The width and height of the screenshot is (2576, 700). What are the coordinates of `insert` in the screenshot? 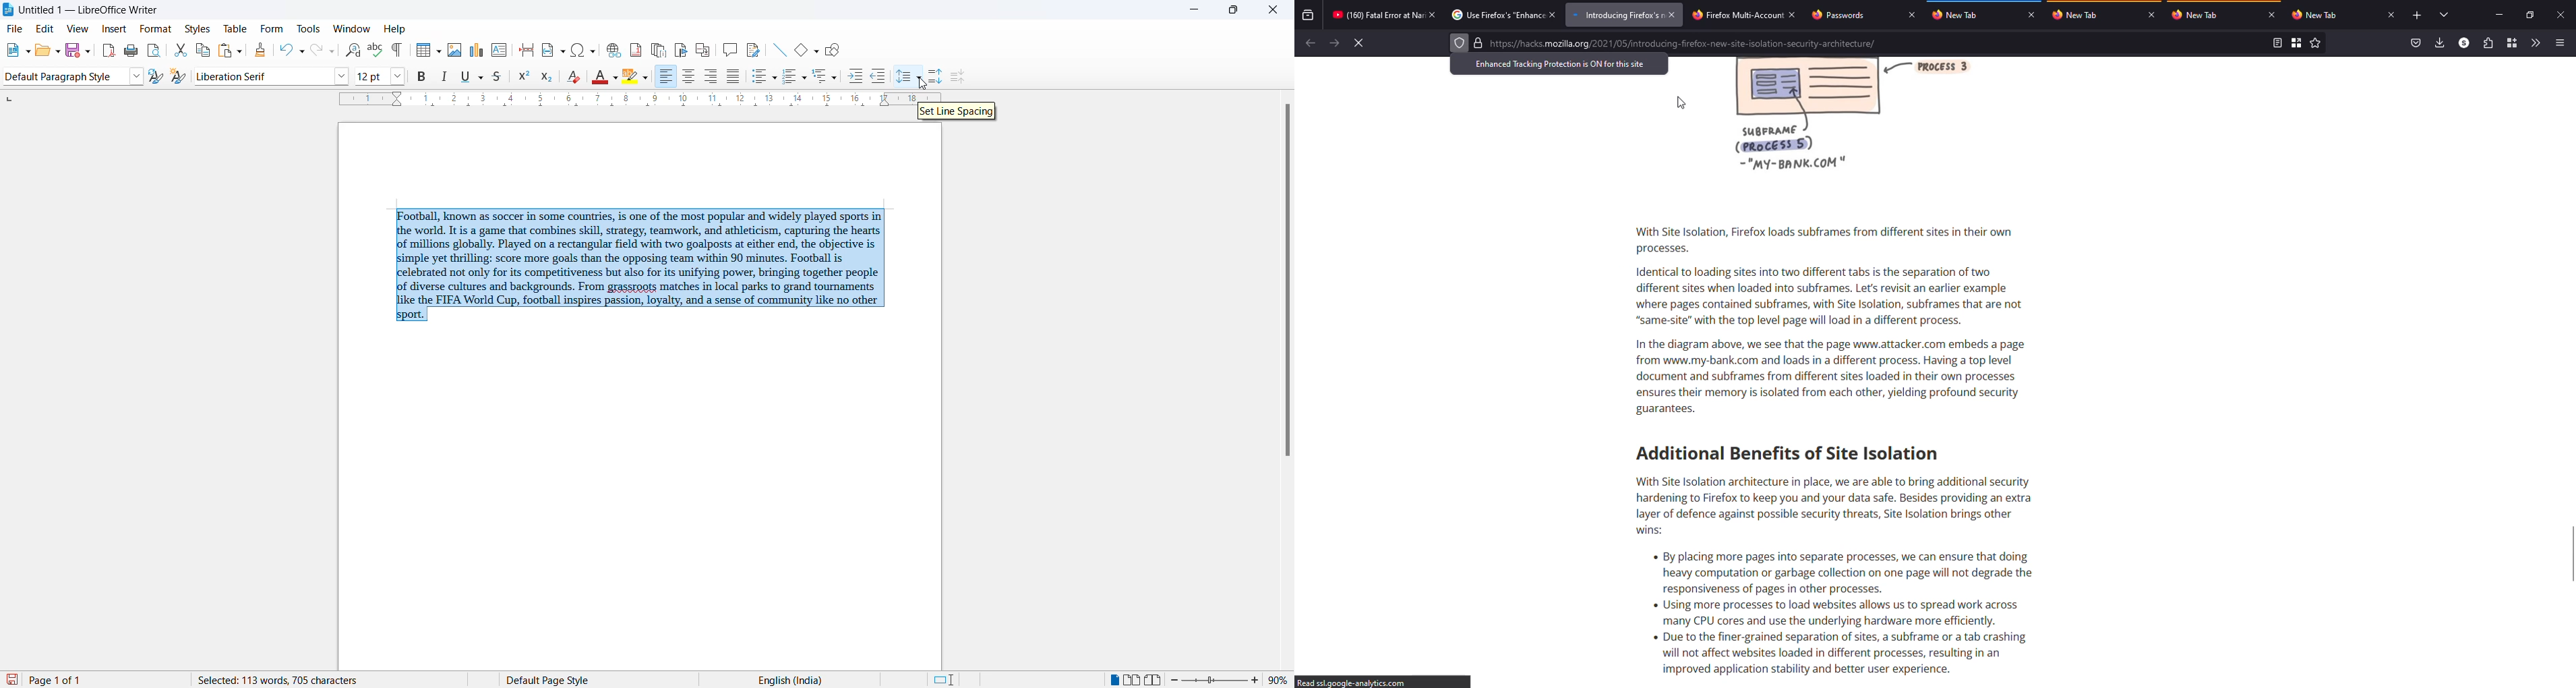 It's located at (115, 30).